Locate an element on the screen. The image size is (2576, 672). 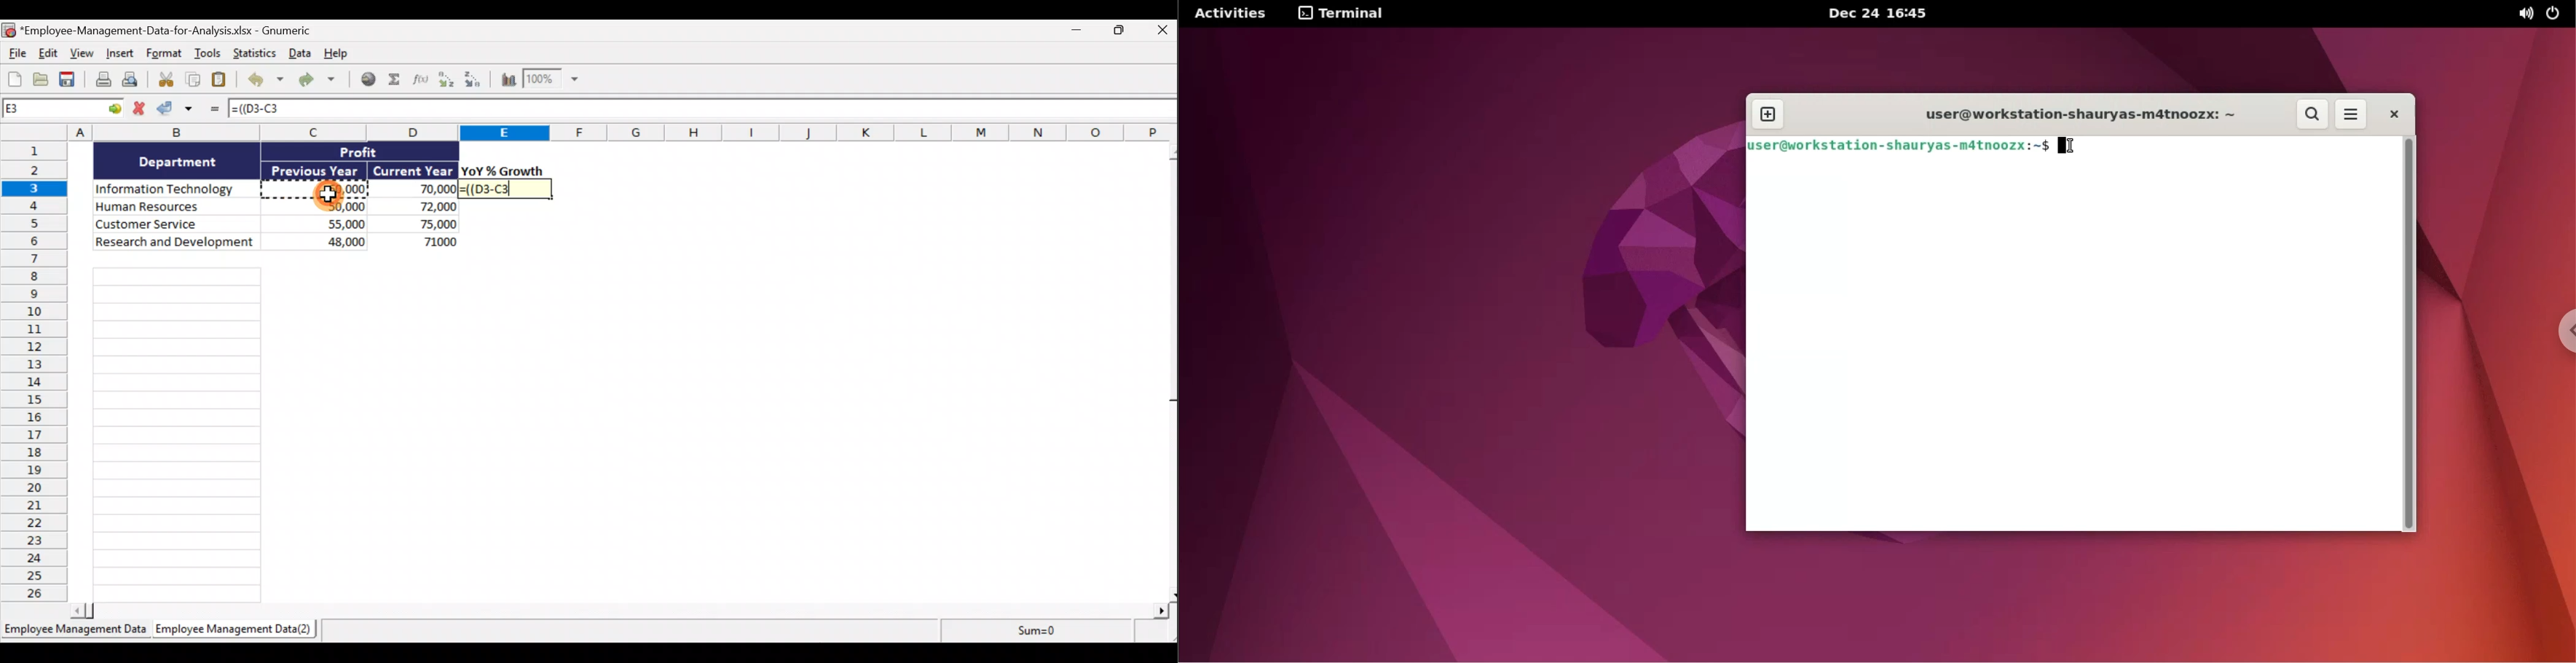
=((D3- is located at coordinates (258, 109).